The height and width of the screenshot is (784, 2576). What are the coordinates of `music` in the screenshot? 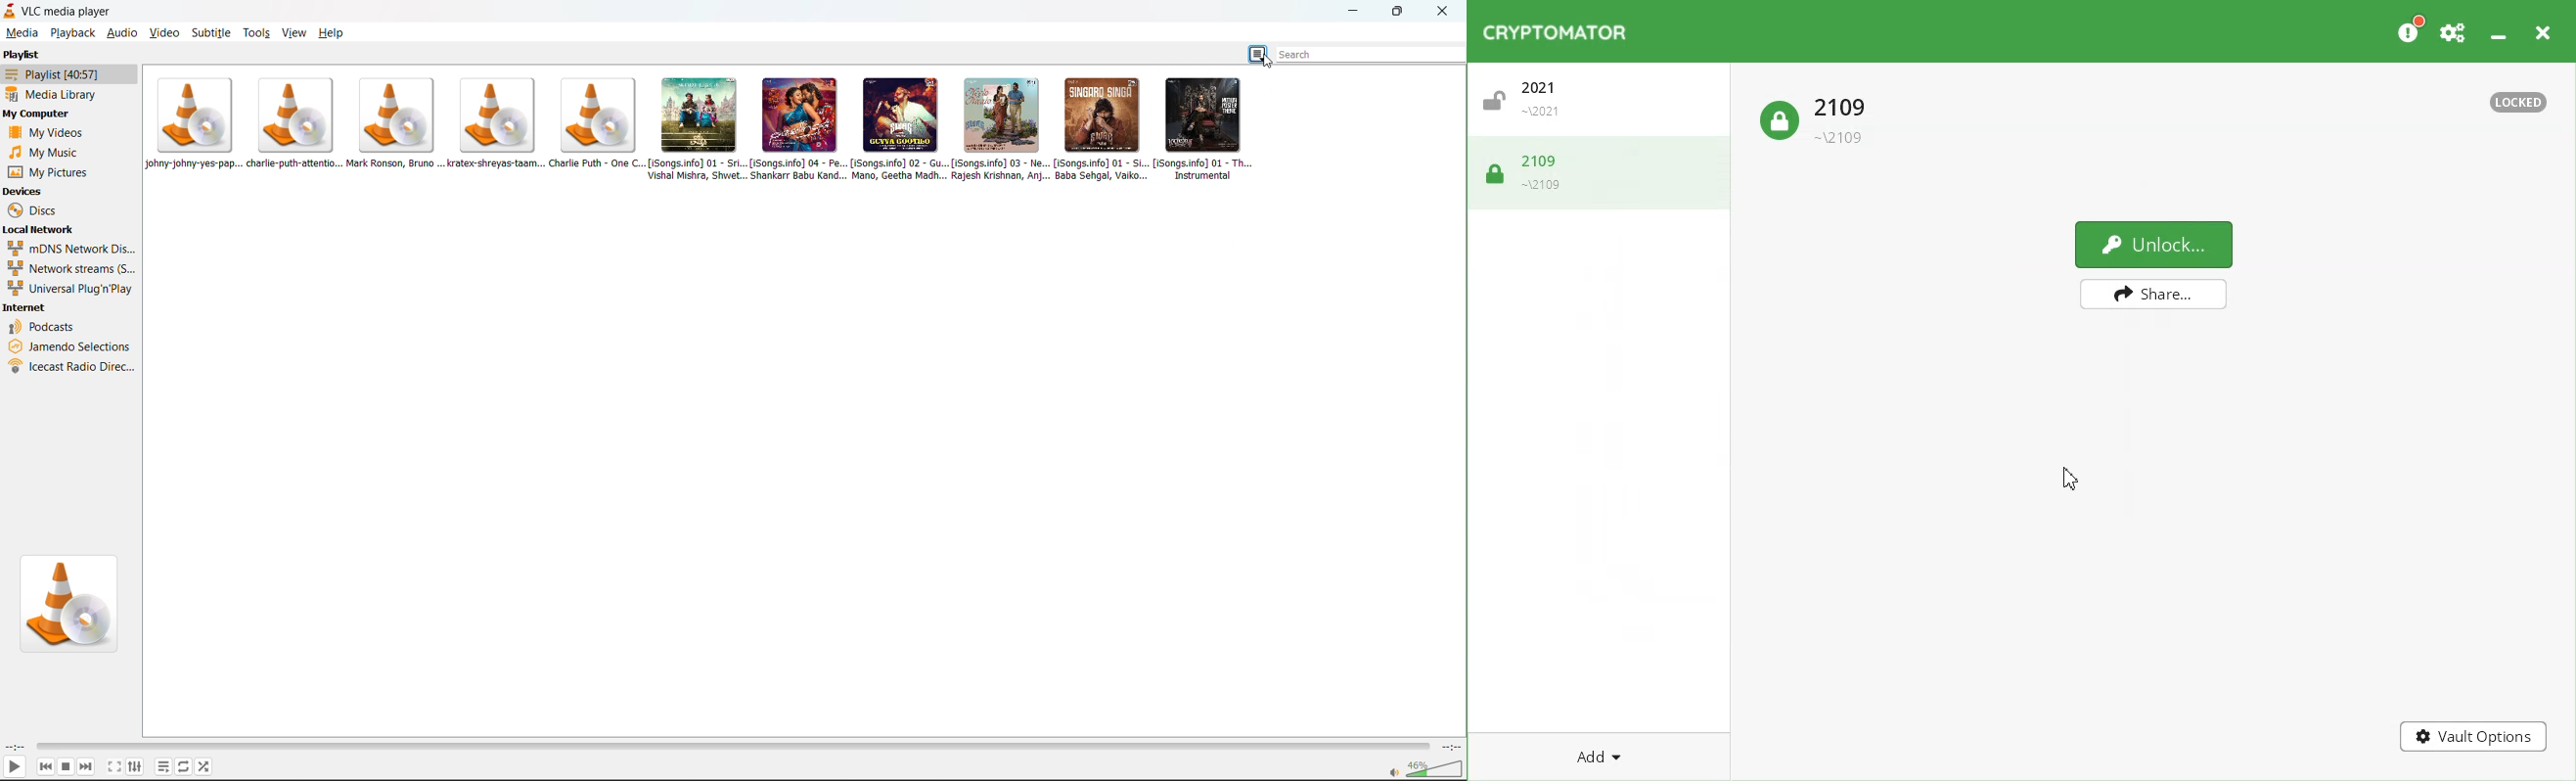 It's located at (52, 154).